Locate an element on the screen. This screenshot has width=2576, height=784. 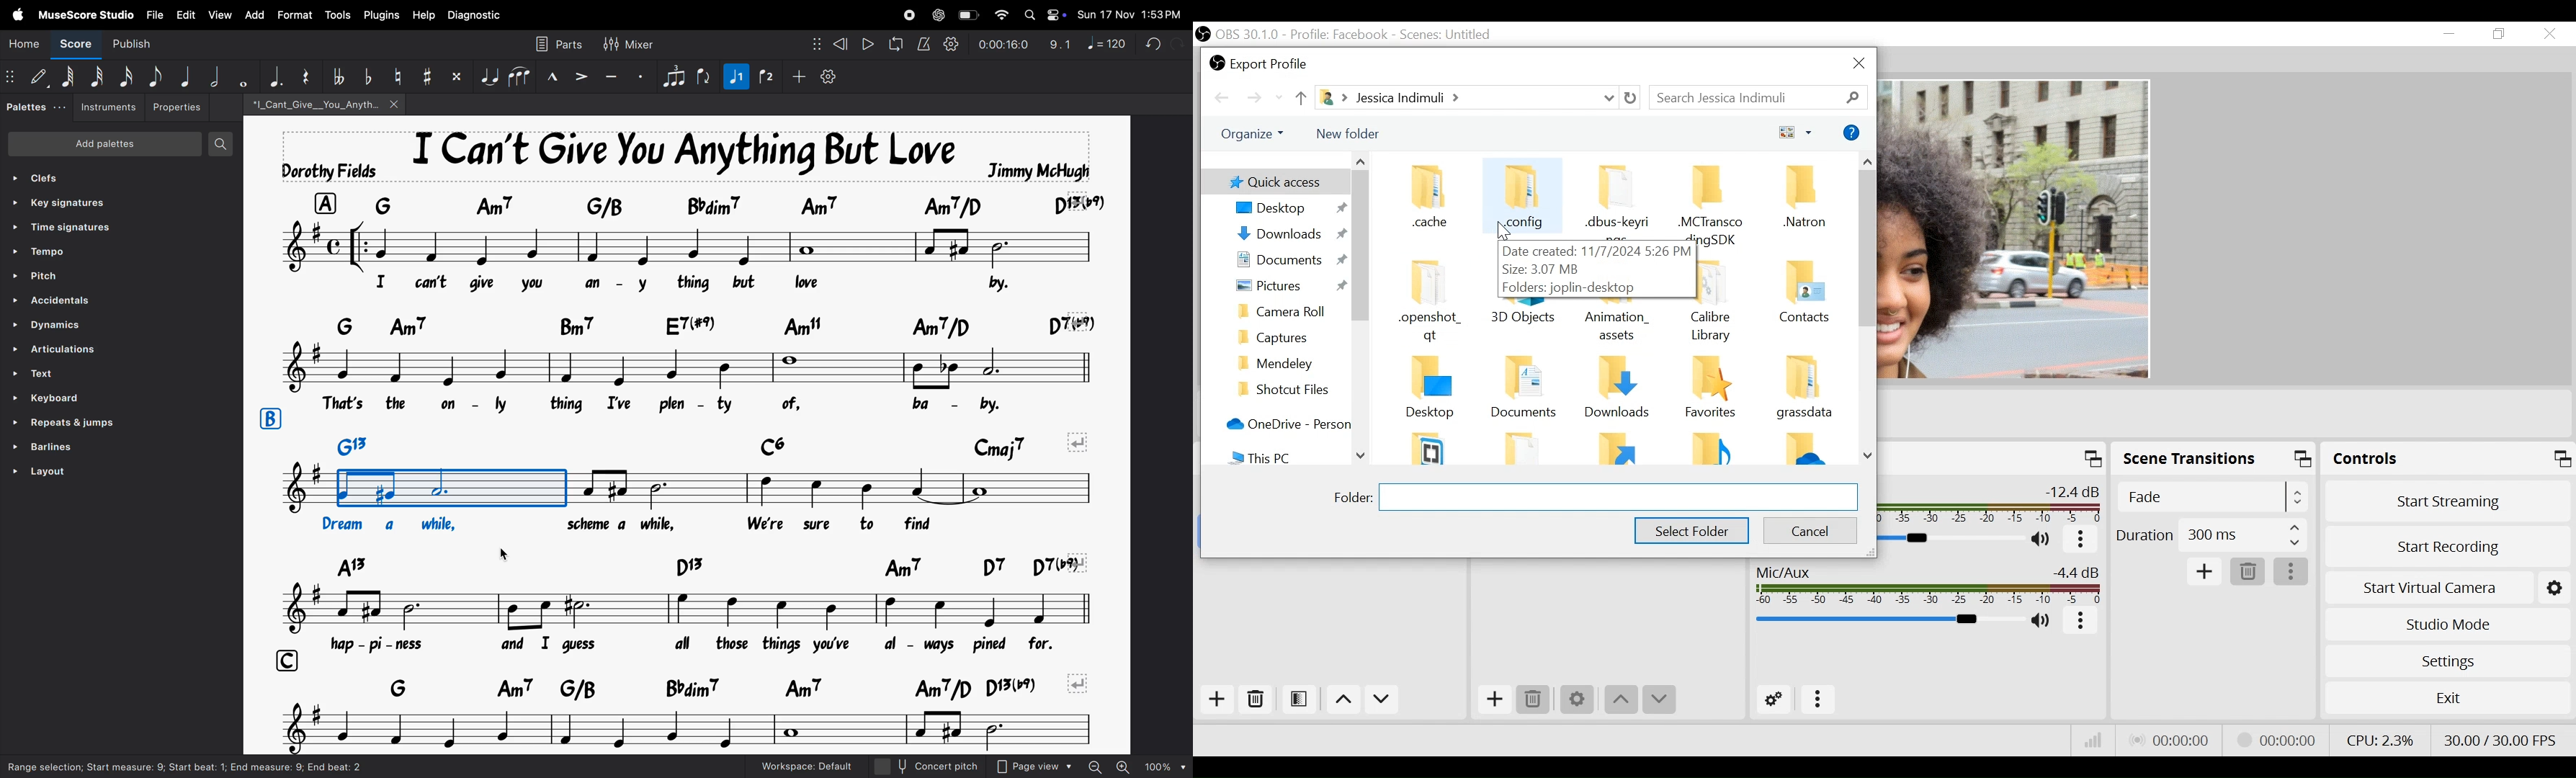
Desktop is located at coordinates (1286, 208).